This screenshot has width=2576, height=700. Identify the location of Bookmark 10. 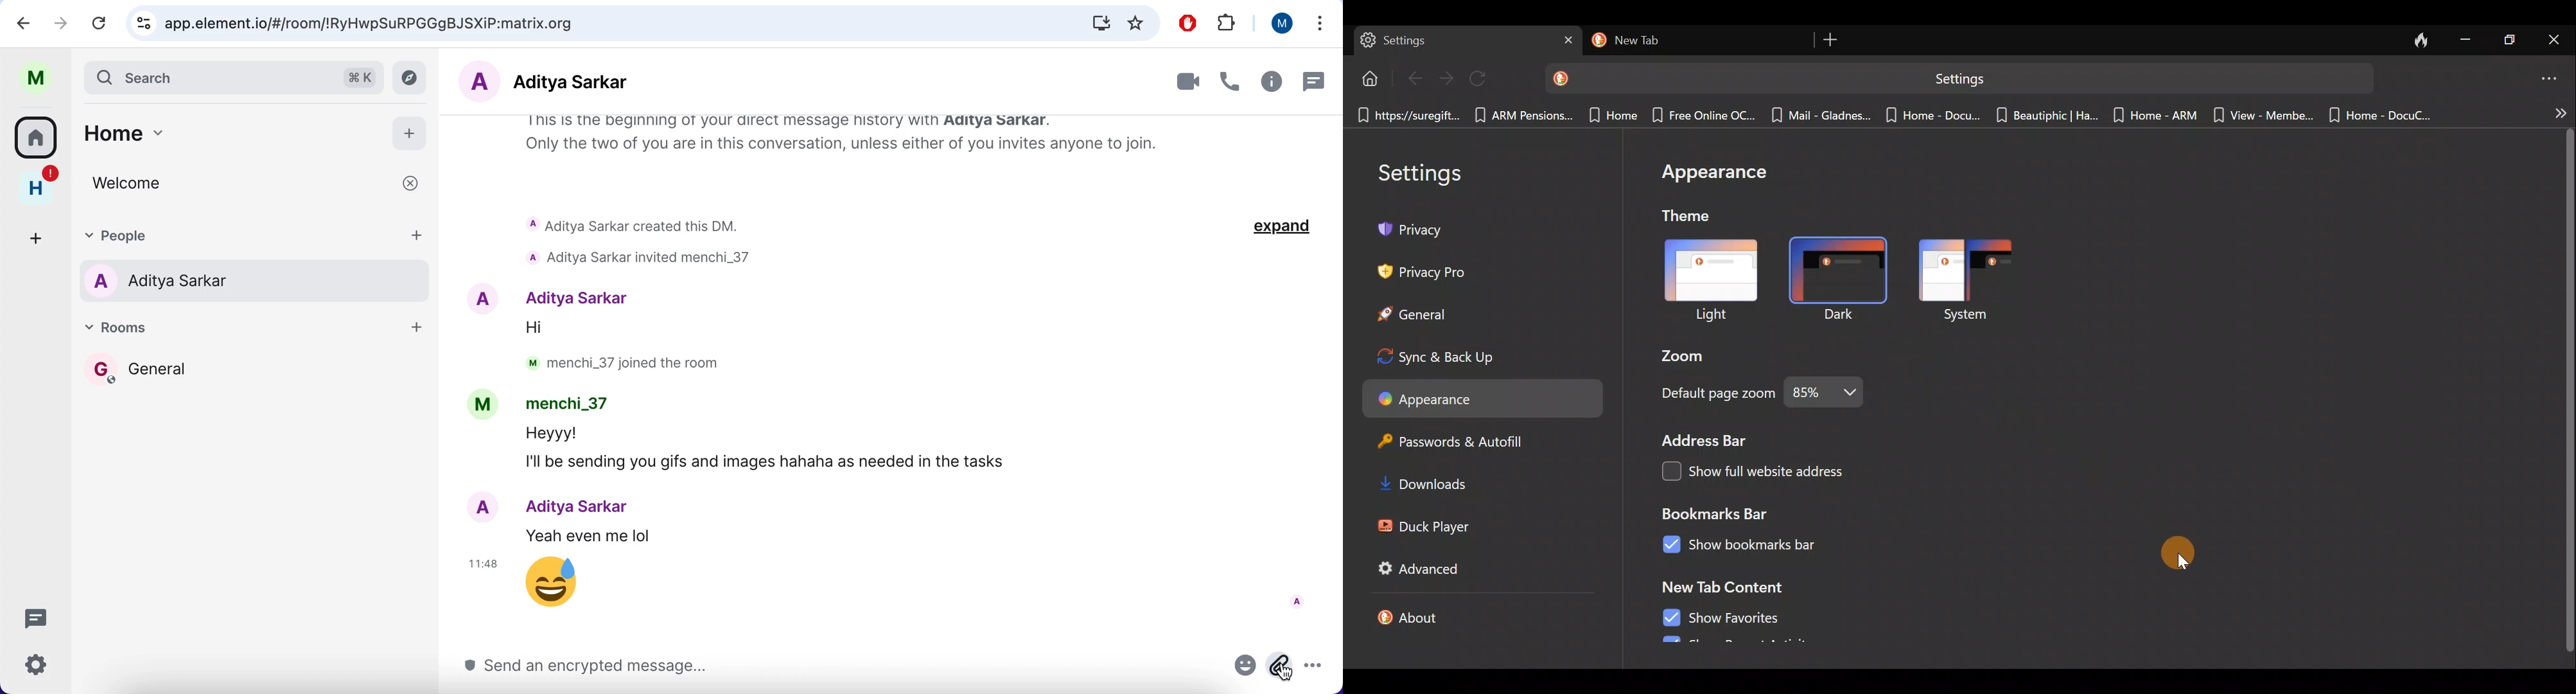
(2377, 114).